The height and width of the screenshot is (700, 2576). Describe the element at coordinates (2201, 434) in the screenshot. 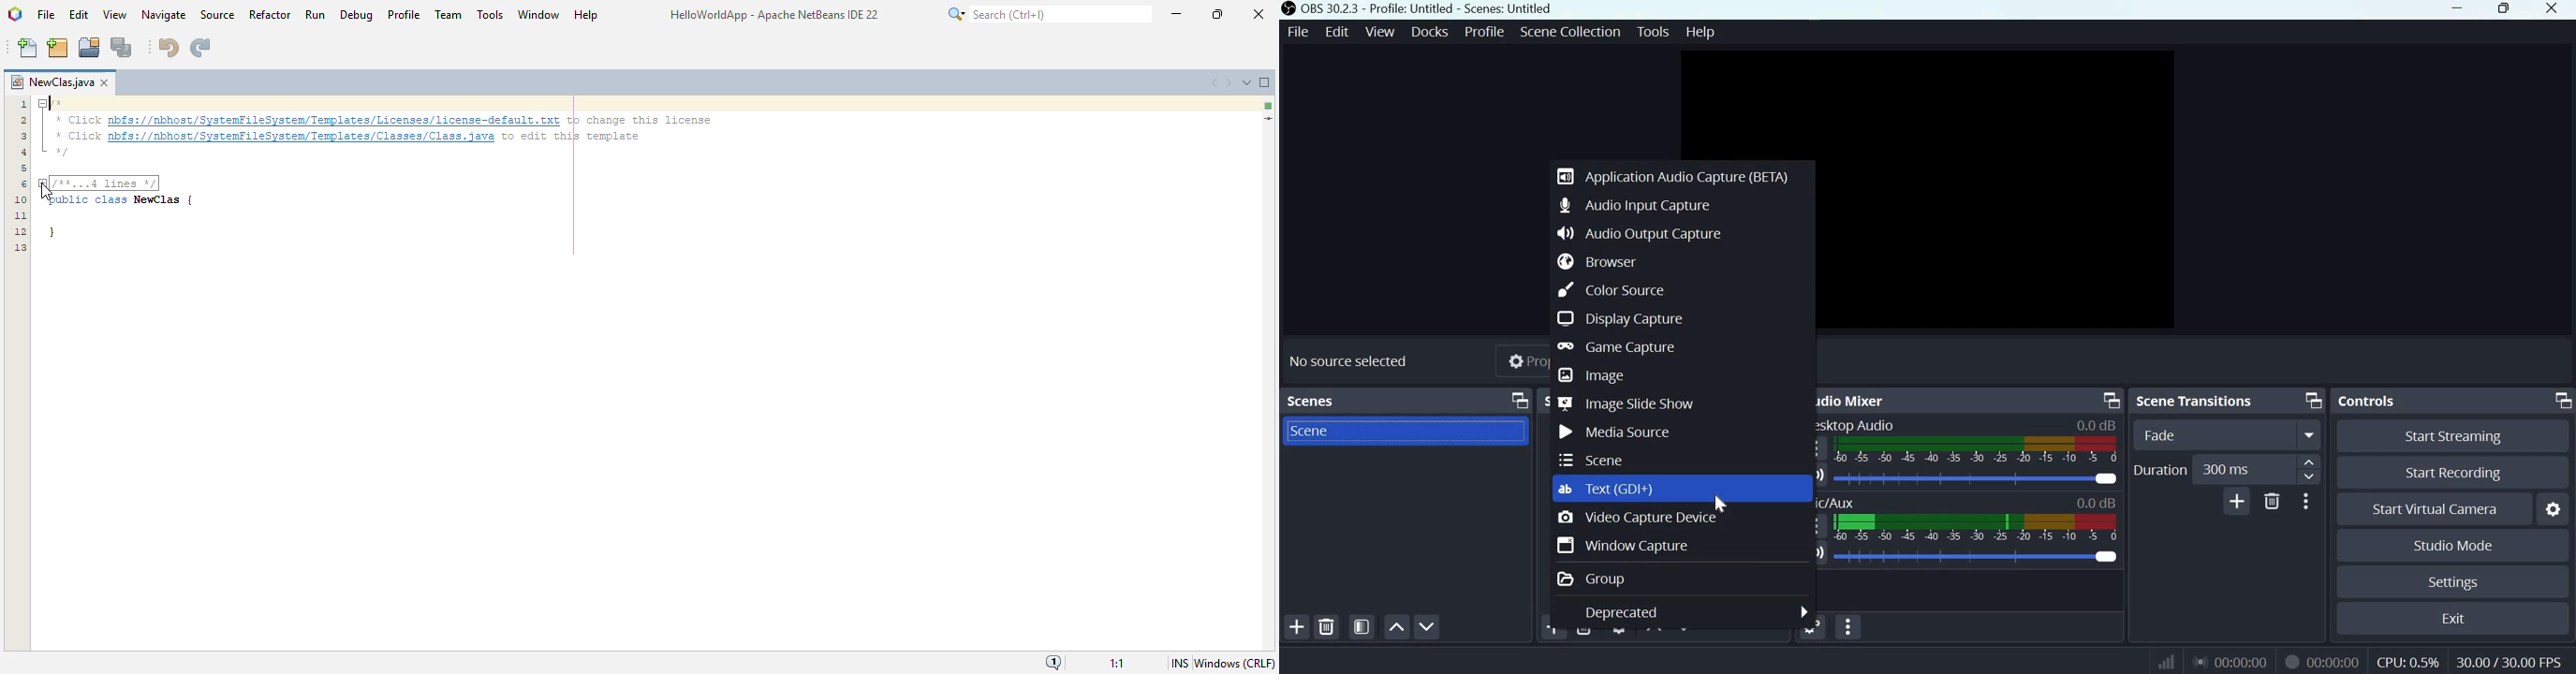

I see `Fade` at that location.